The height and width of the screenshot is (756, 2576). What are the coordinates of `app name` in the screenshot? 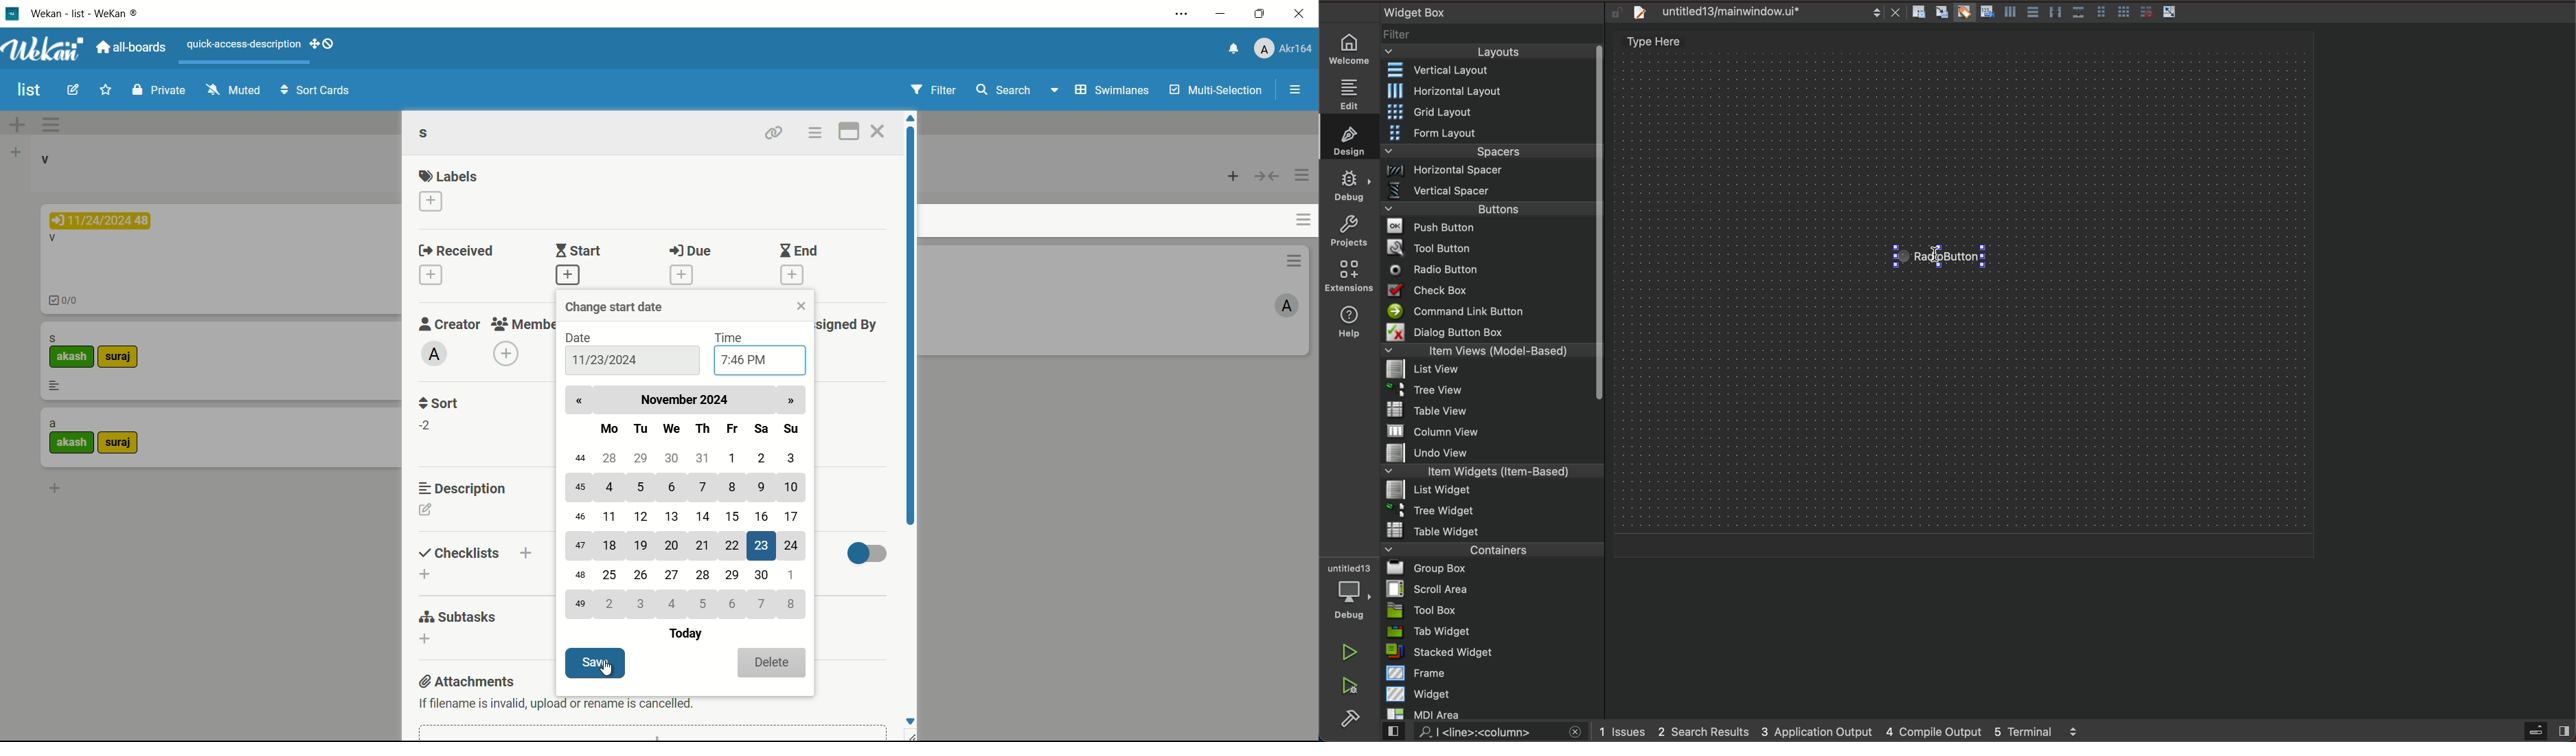 It's located at (89, 13).